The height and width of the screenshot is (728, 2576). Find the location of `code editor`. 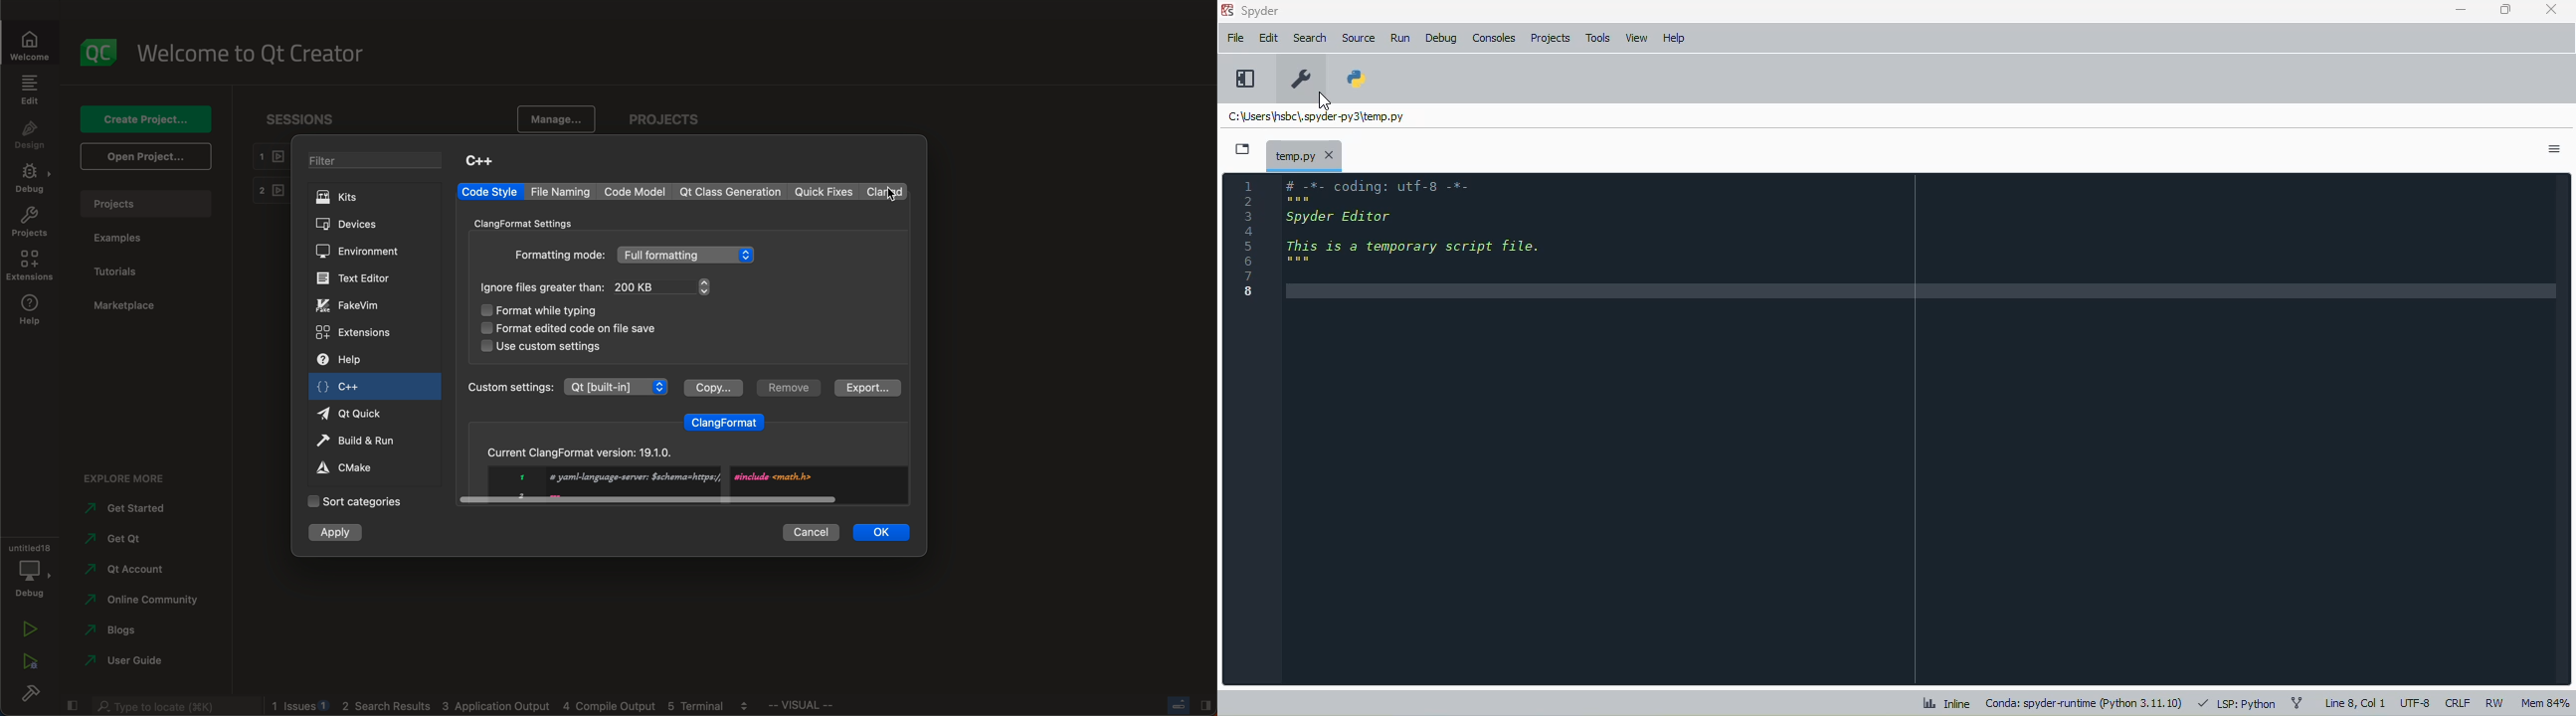

code editor is located at coordinates (1496, 240).